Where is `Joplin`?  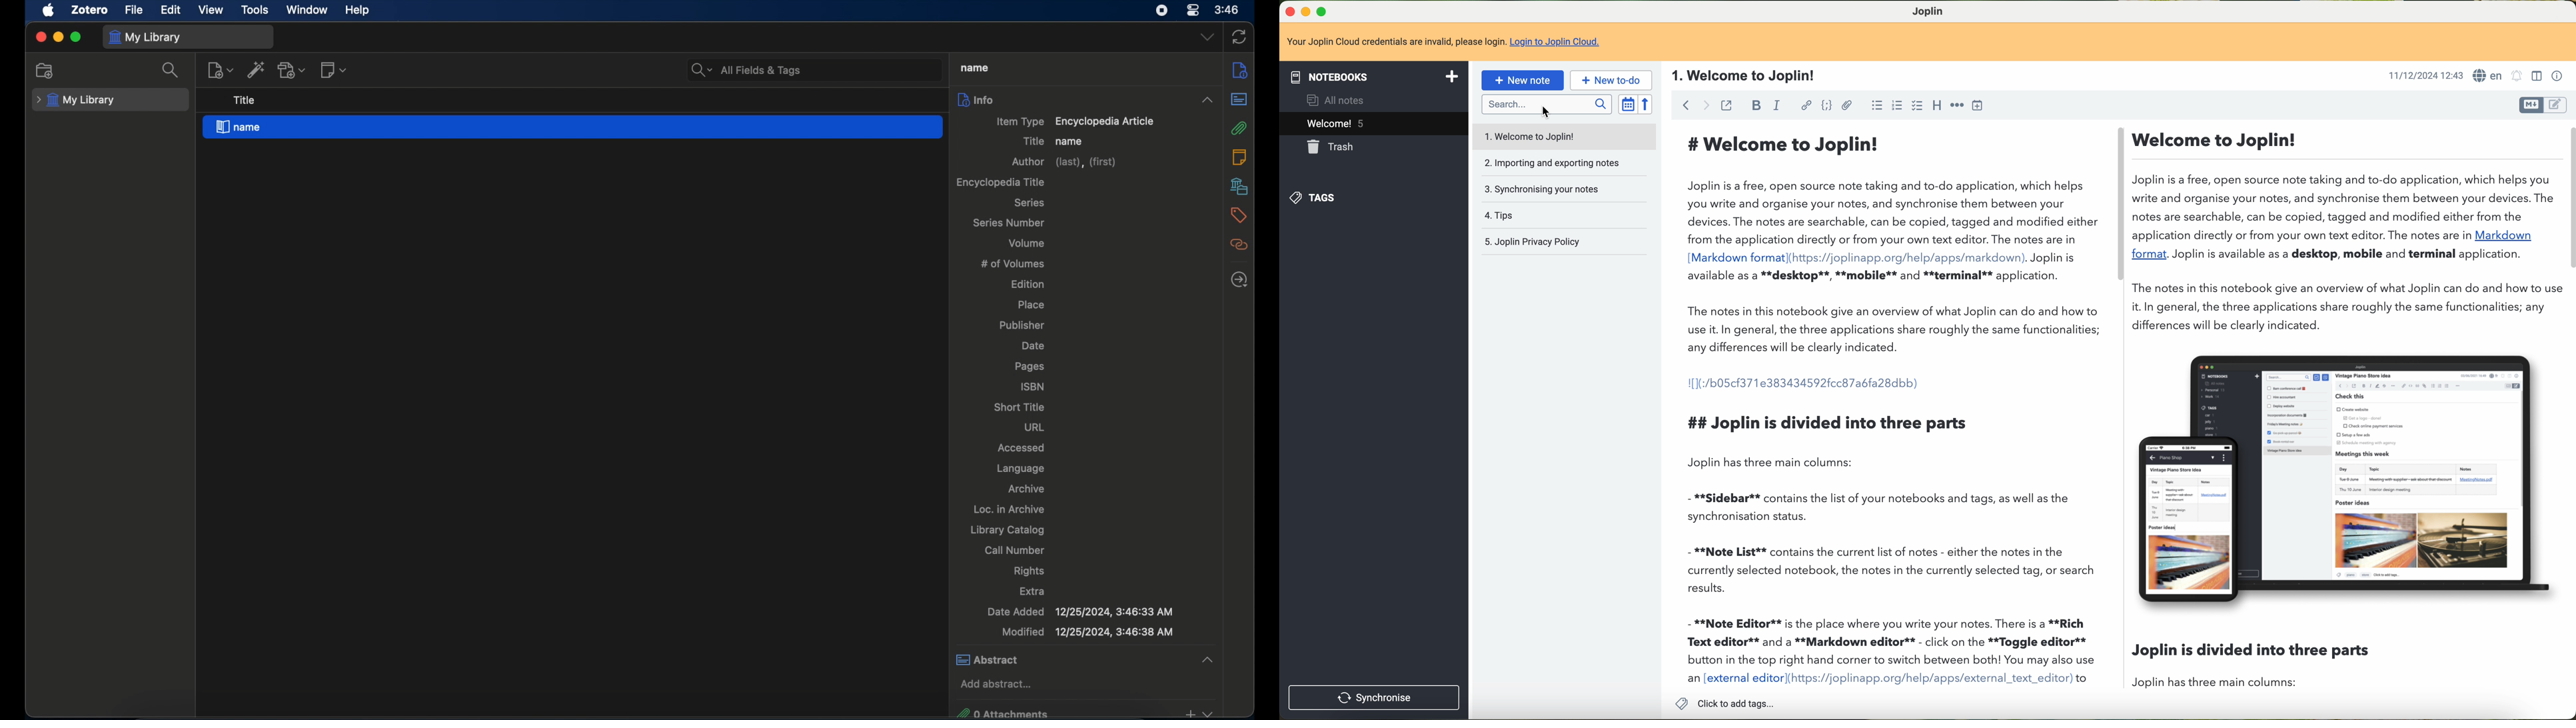
Joplin is located at coordinates (1929, 10).